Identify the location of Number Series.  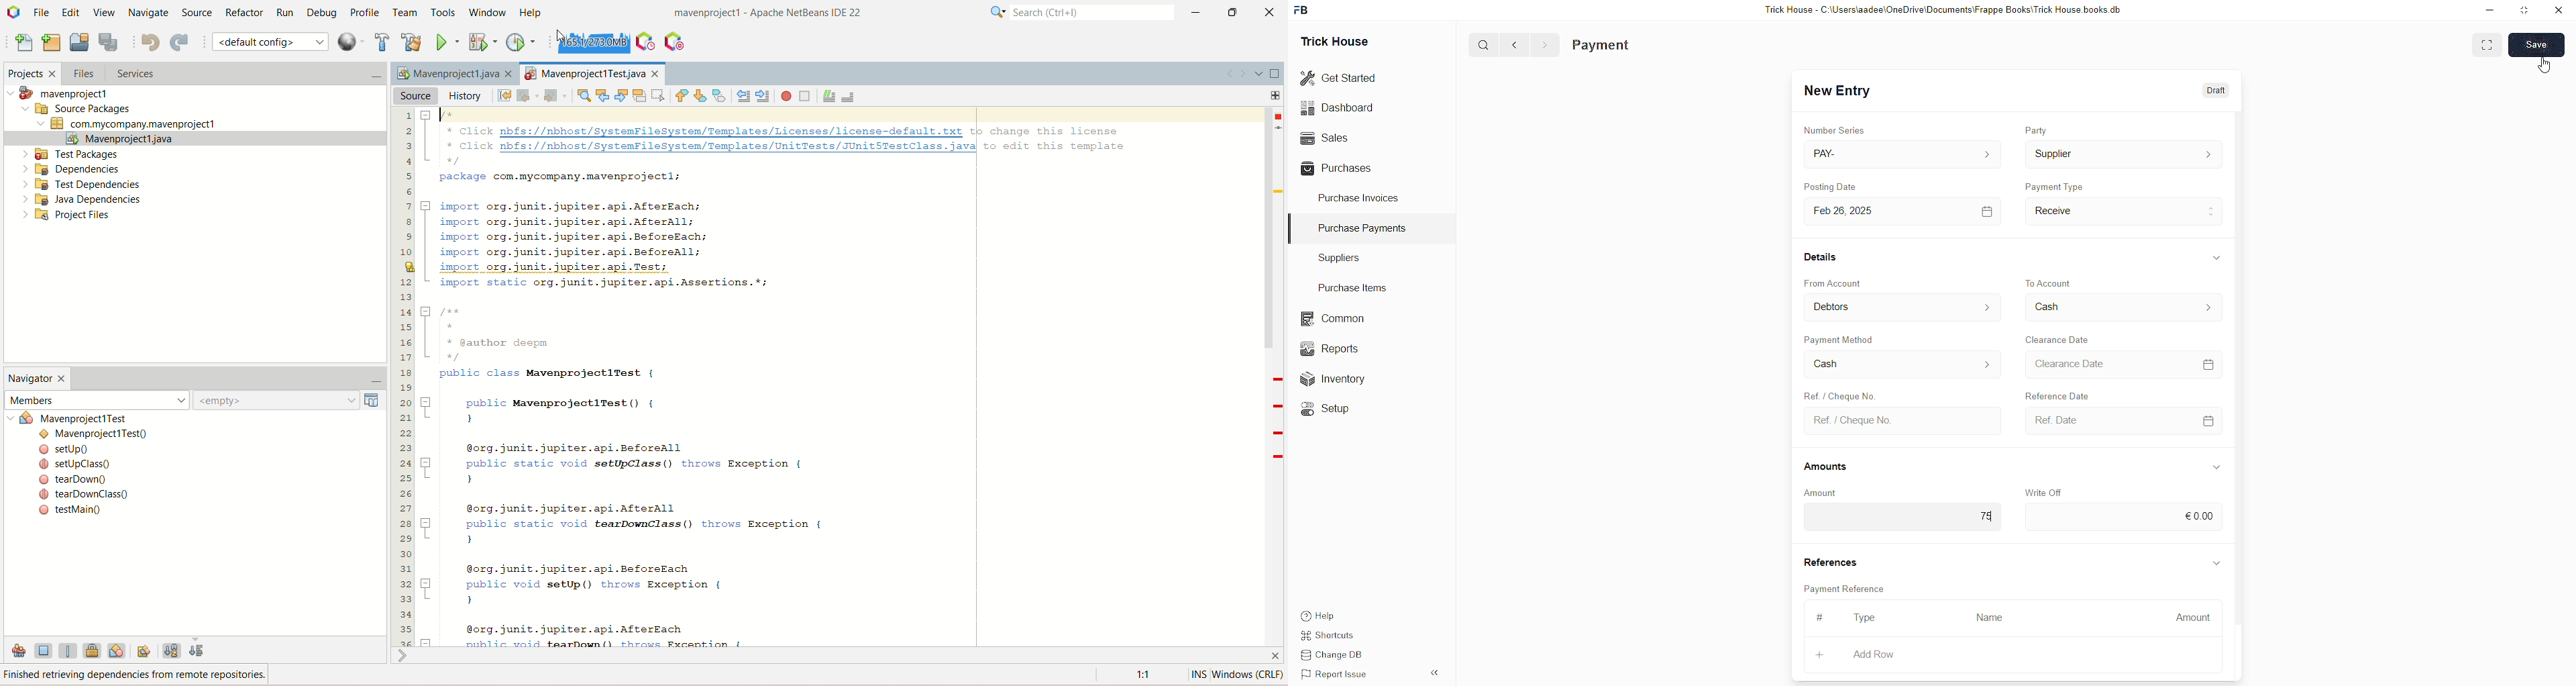
(1834, 128).